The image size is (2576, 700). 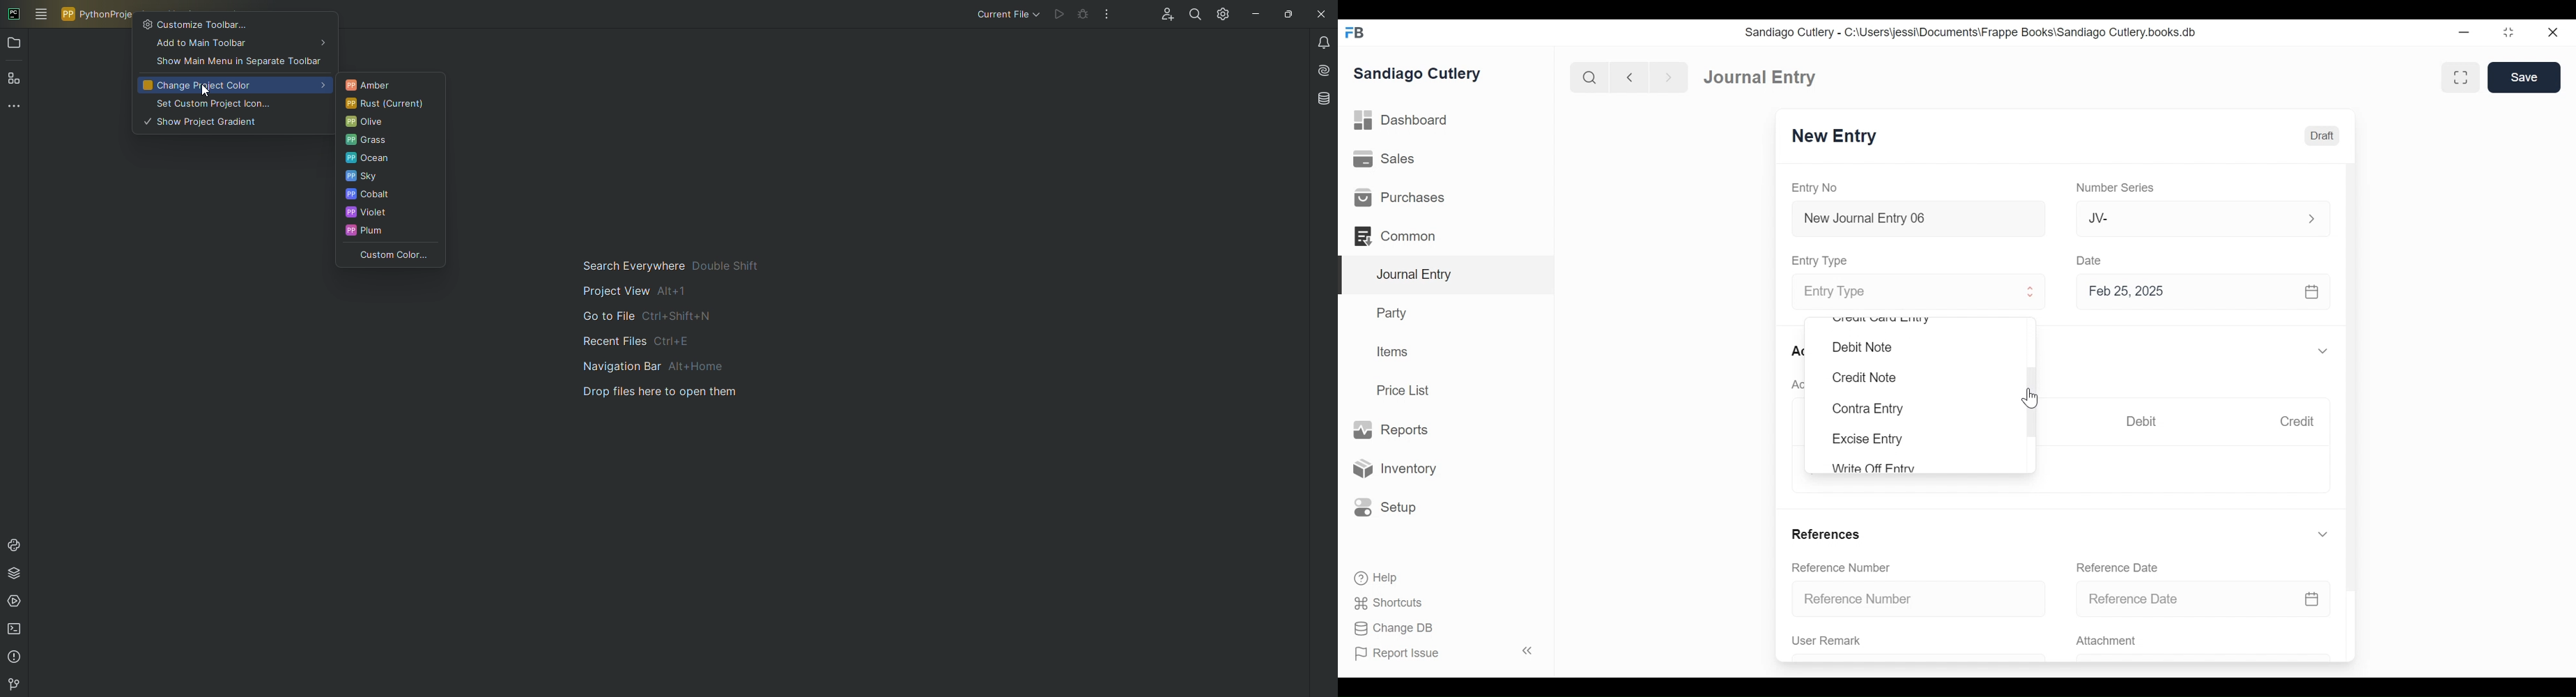 What do you see at coordinates (1007, 15) in the screenshot?
I see `Current file` at bounding box center [1007, 15].